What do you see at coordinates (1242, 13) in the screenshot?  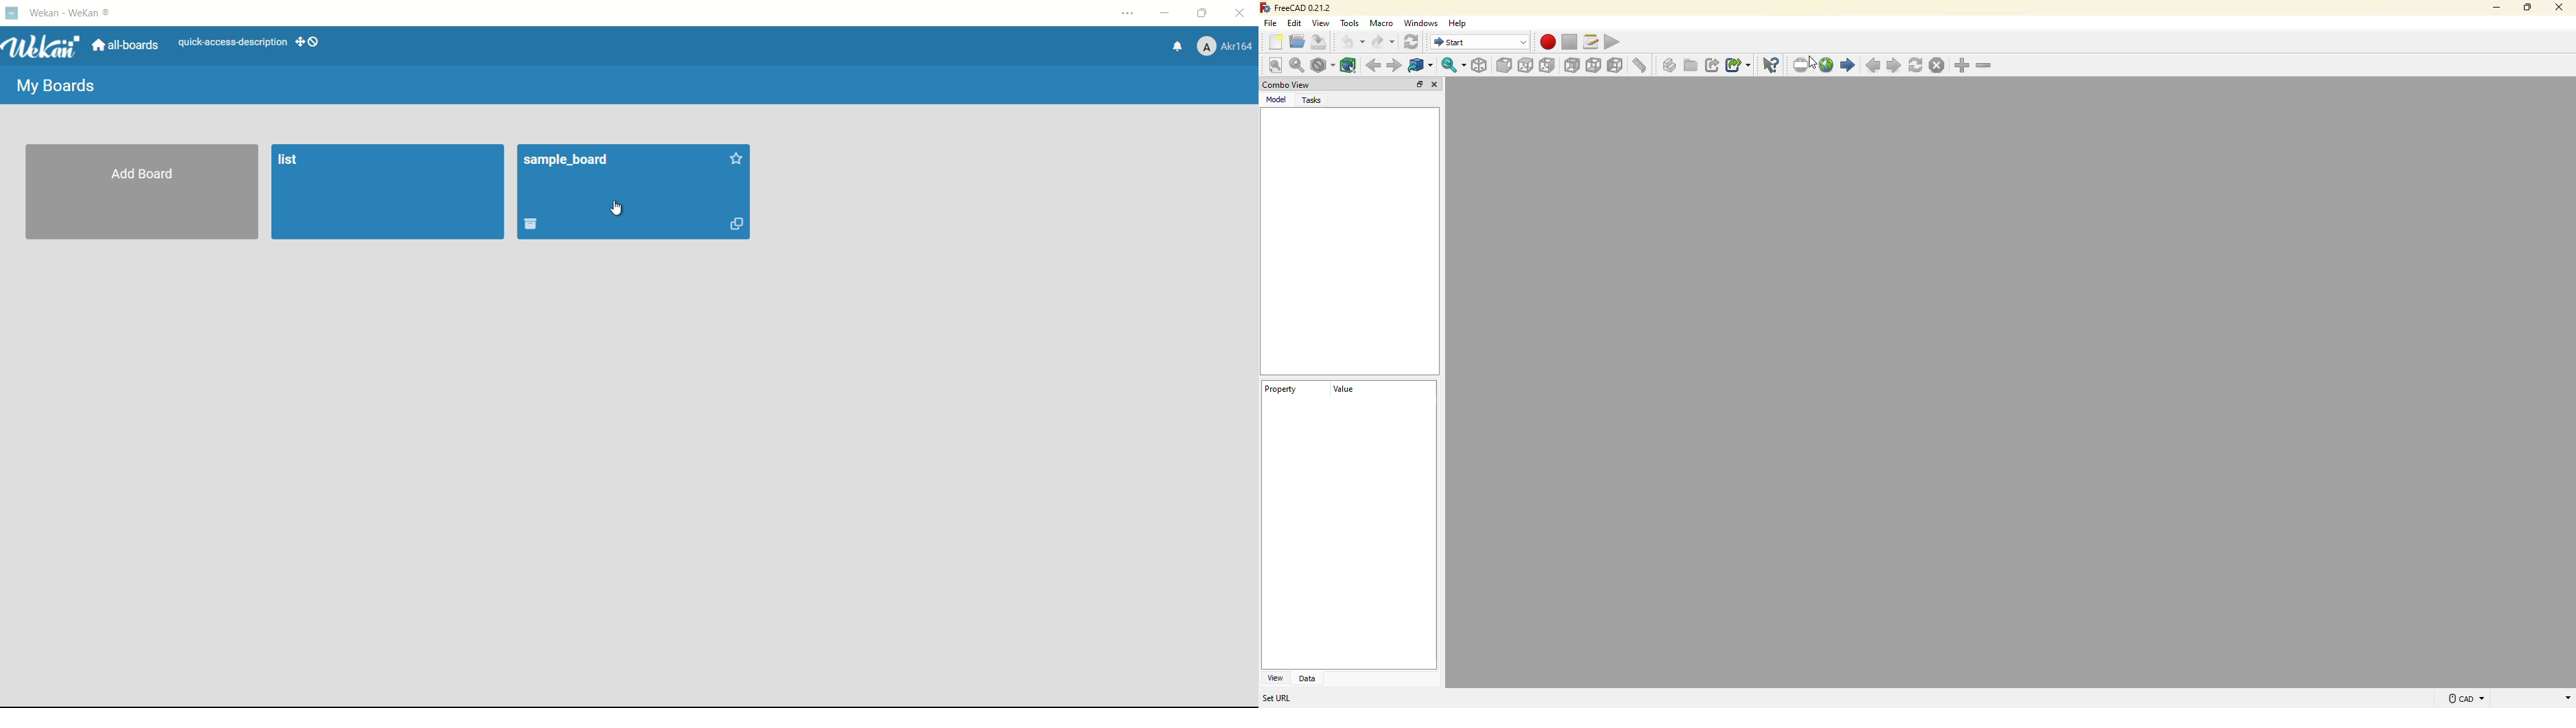 I see `close app` at bounding box center [1242, 13].